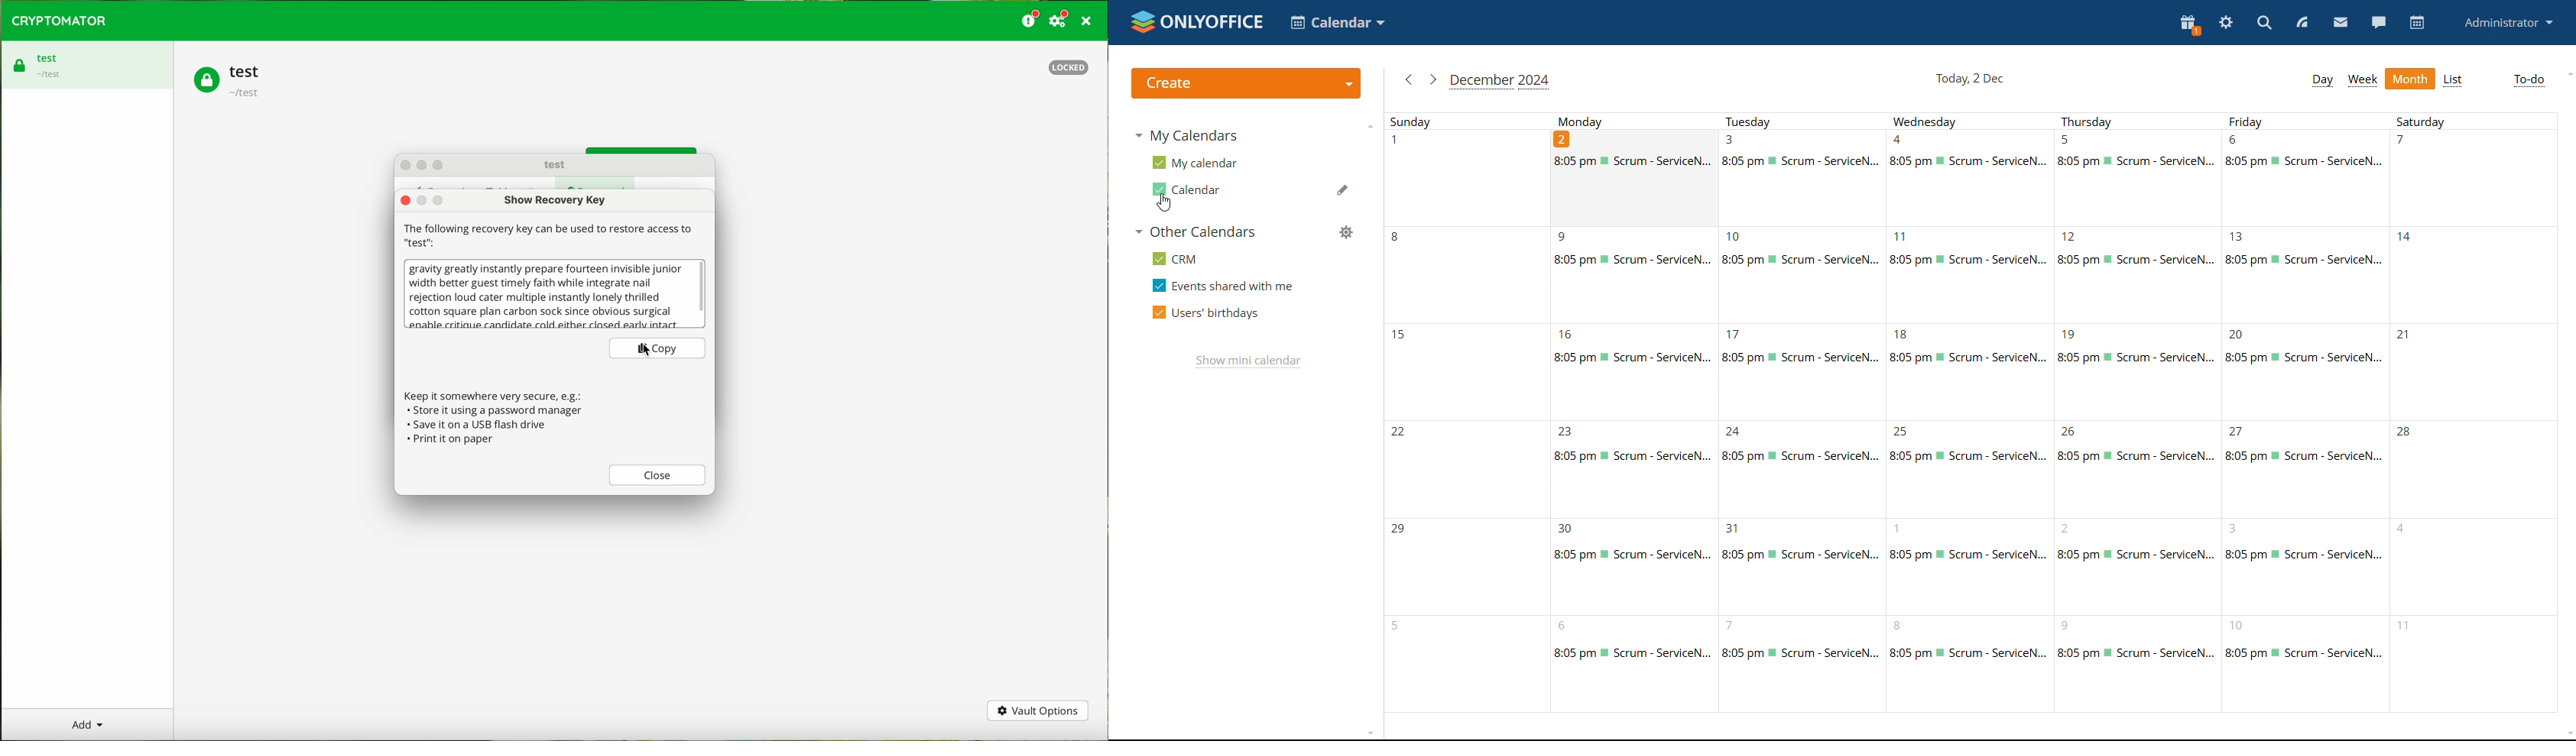 This screenshot has width=2576, height=756. I want to click on 30, so click(1631, 566).